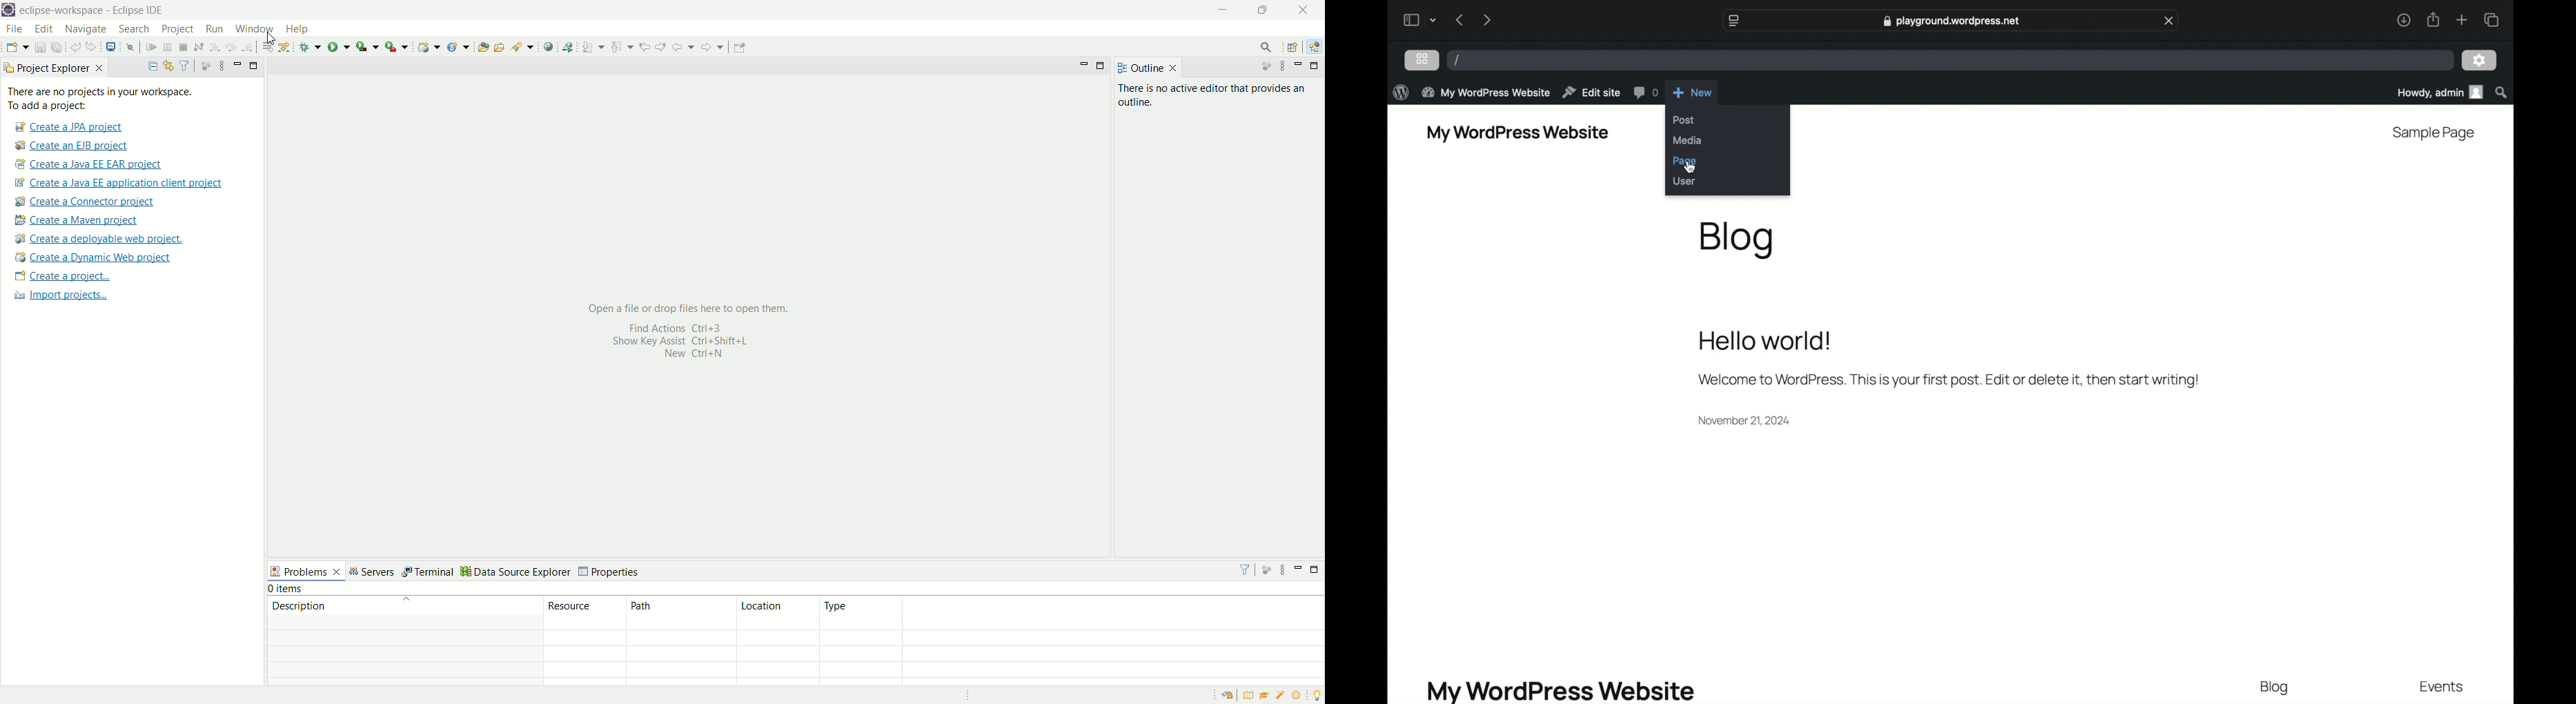  Describe the element at coordinates (135, 29) in the screenshot. I see `search` at that location.